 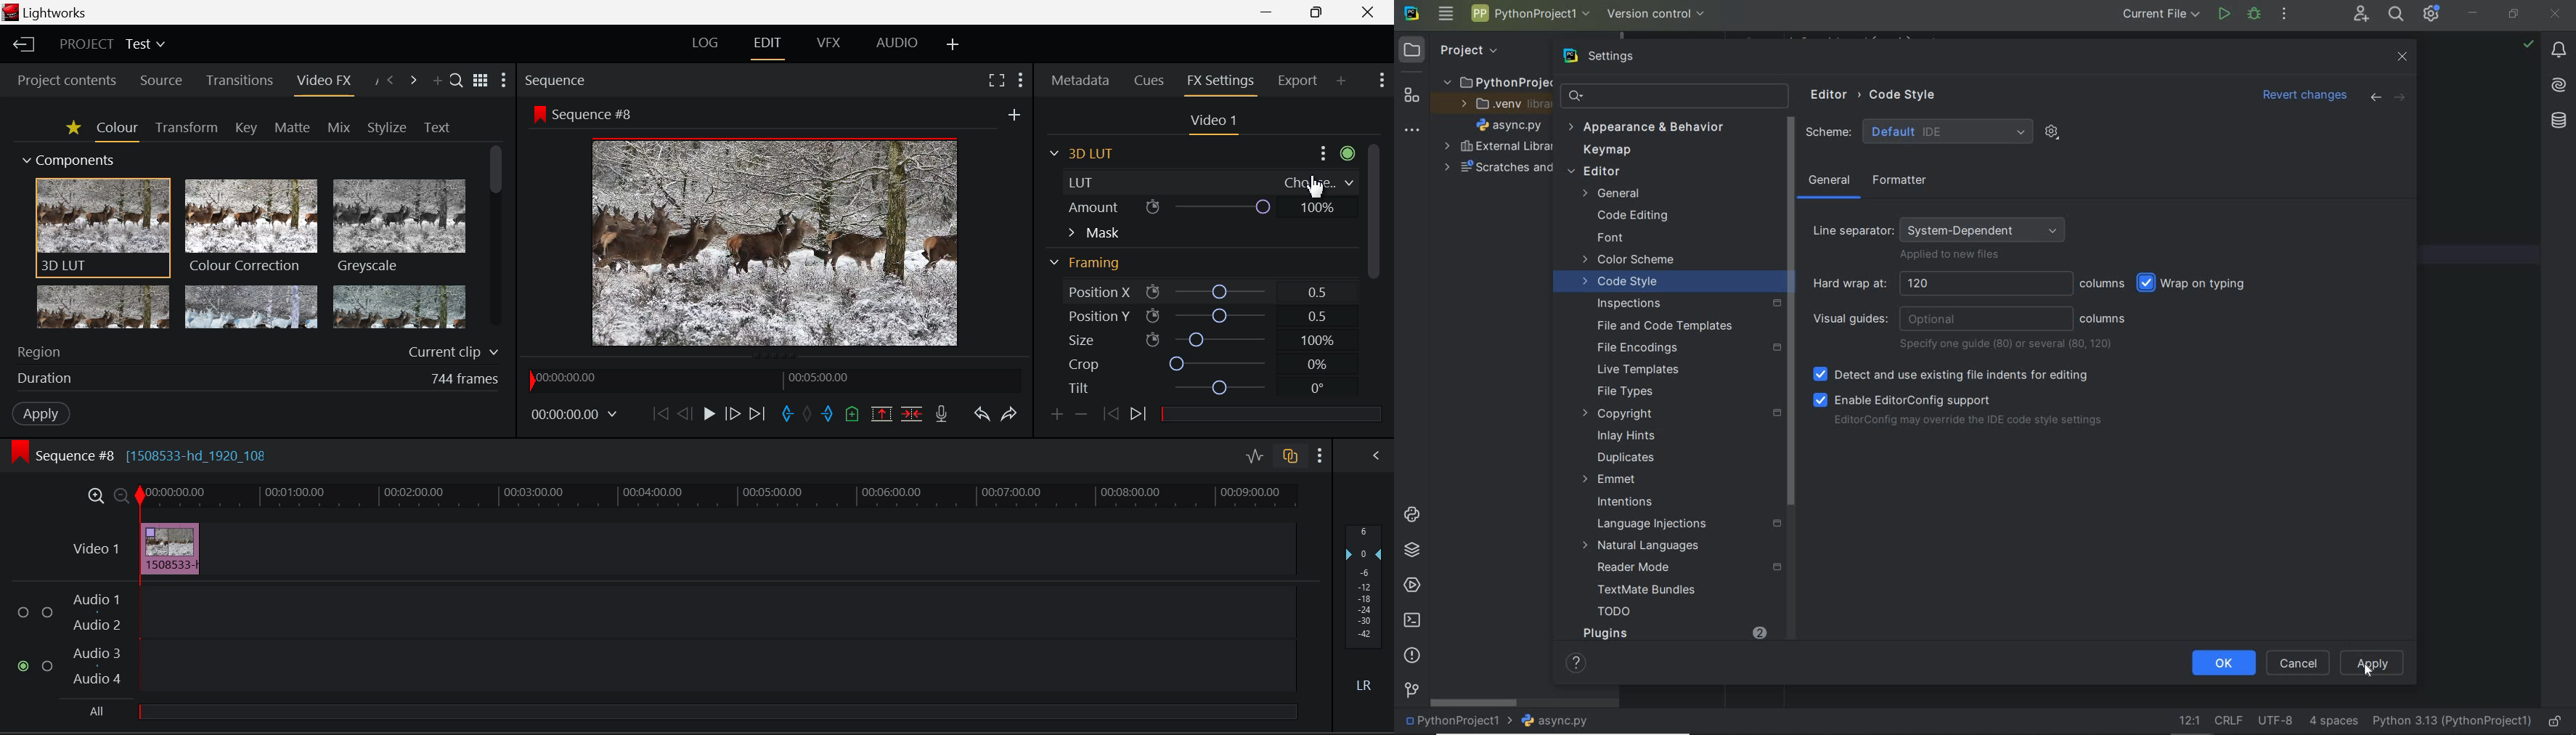 I want to click on revert changes, so click(x=2305, y=98).